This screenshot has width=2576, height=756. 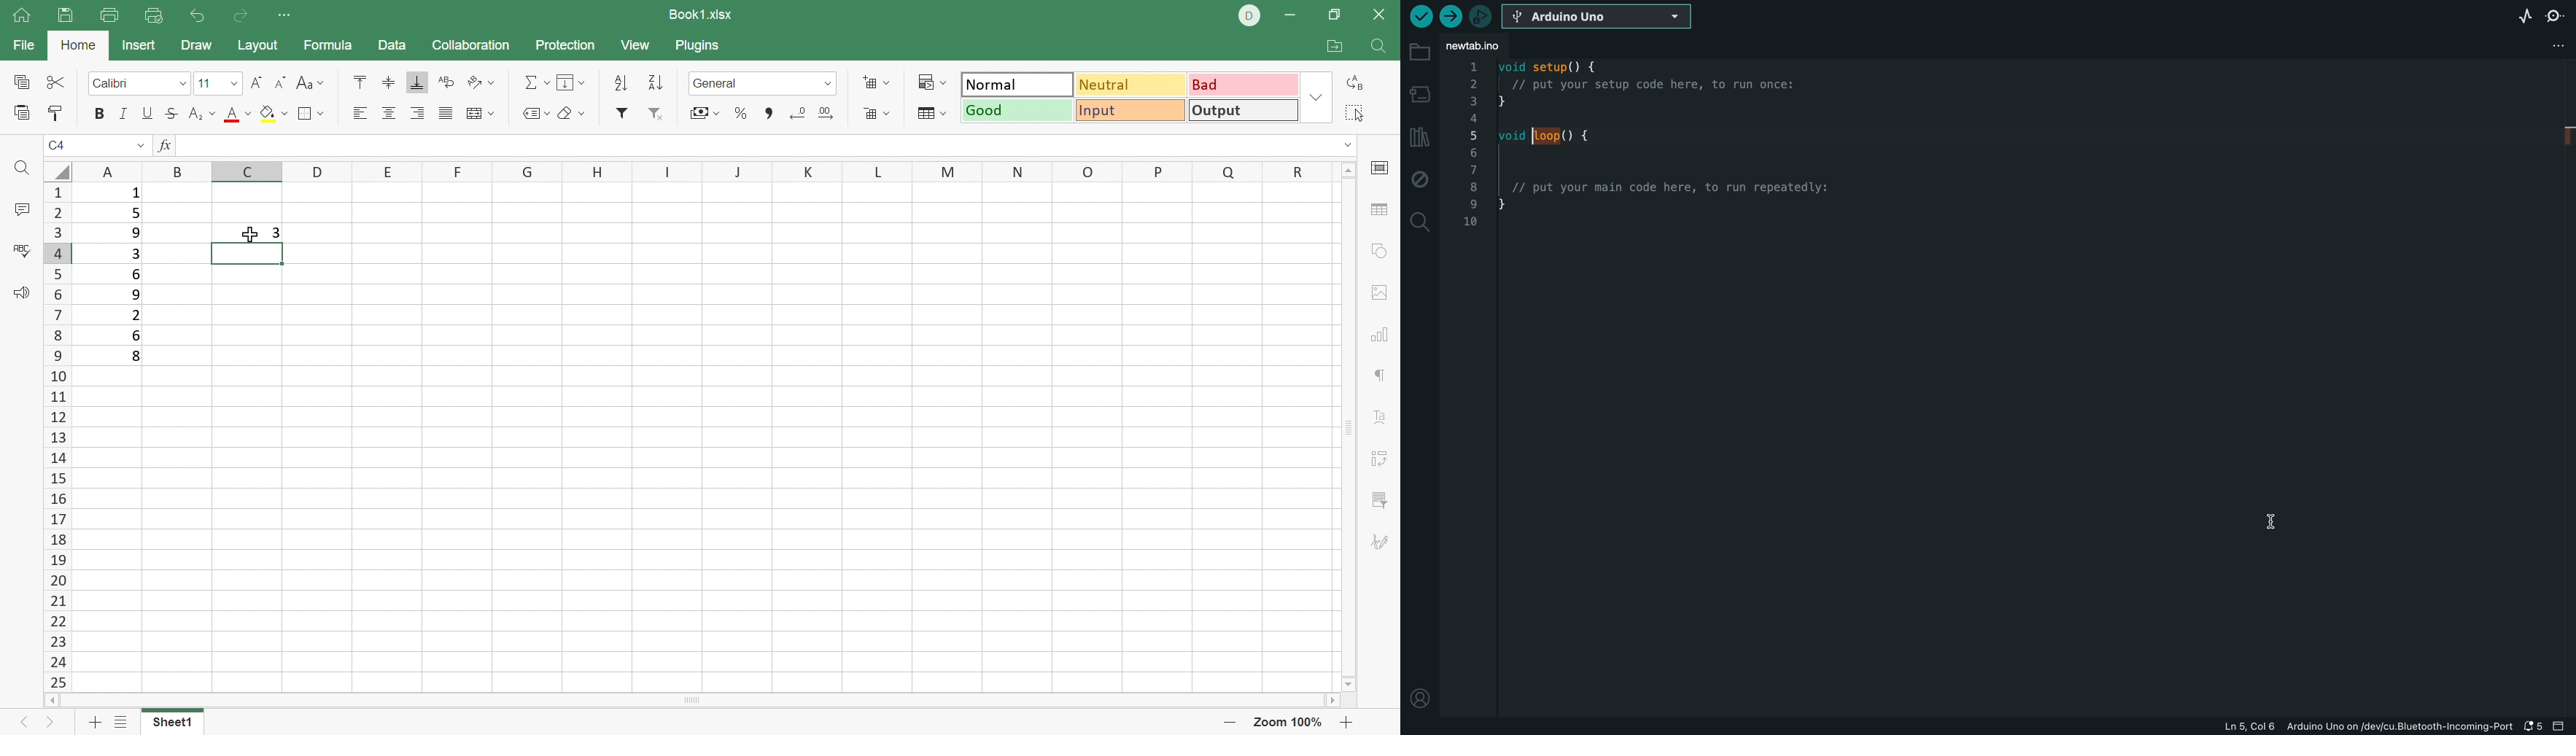 I want to click on View, so click(x=635, y=44).